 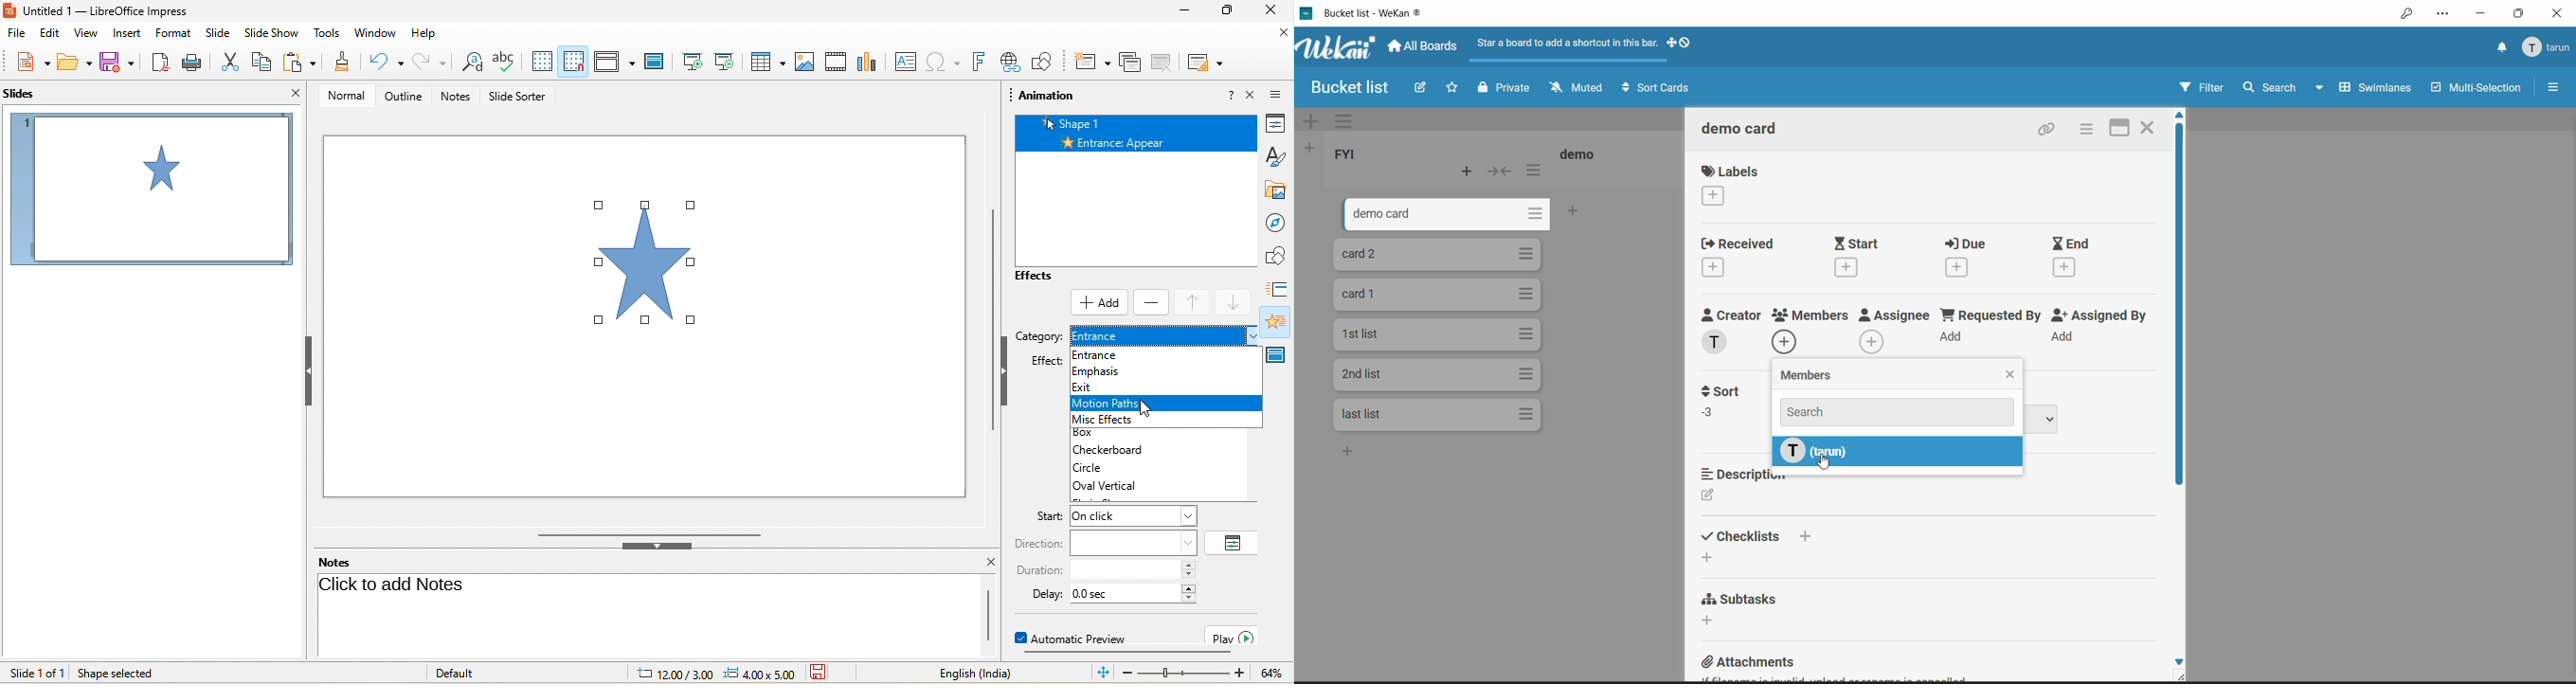 I want to click on table, so click(x=765, y=61).